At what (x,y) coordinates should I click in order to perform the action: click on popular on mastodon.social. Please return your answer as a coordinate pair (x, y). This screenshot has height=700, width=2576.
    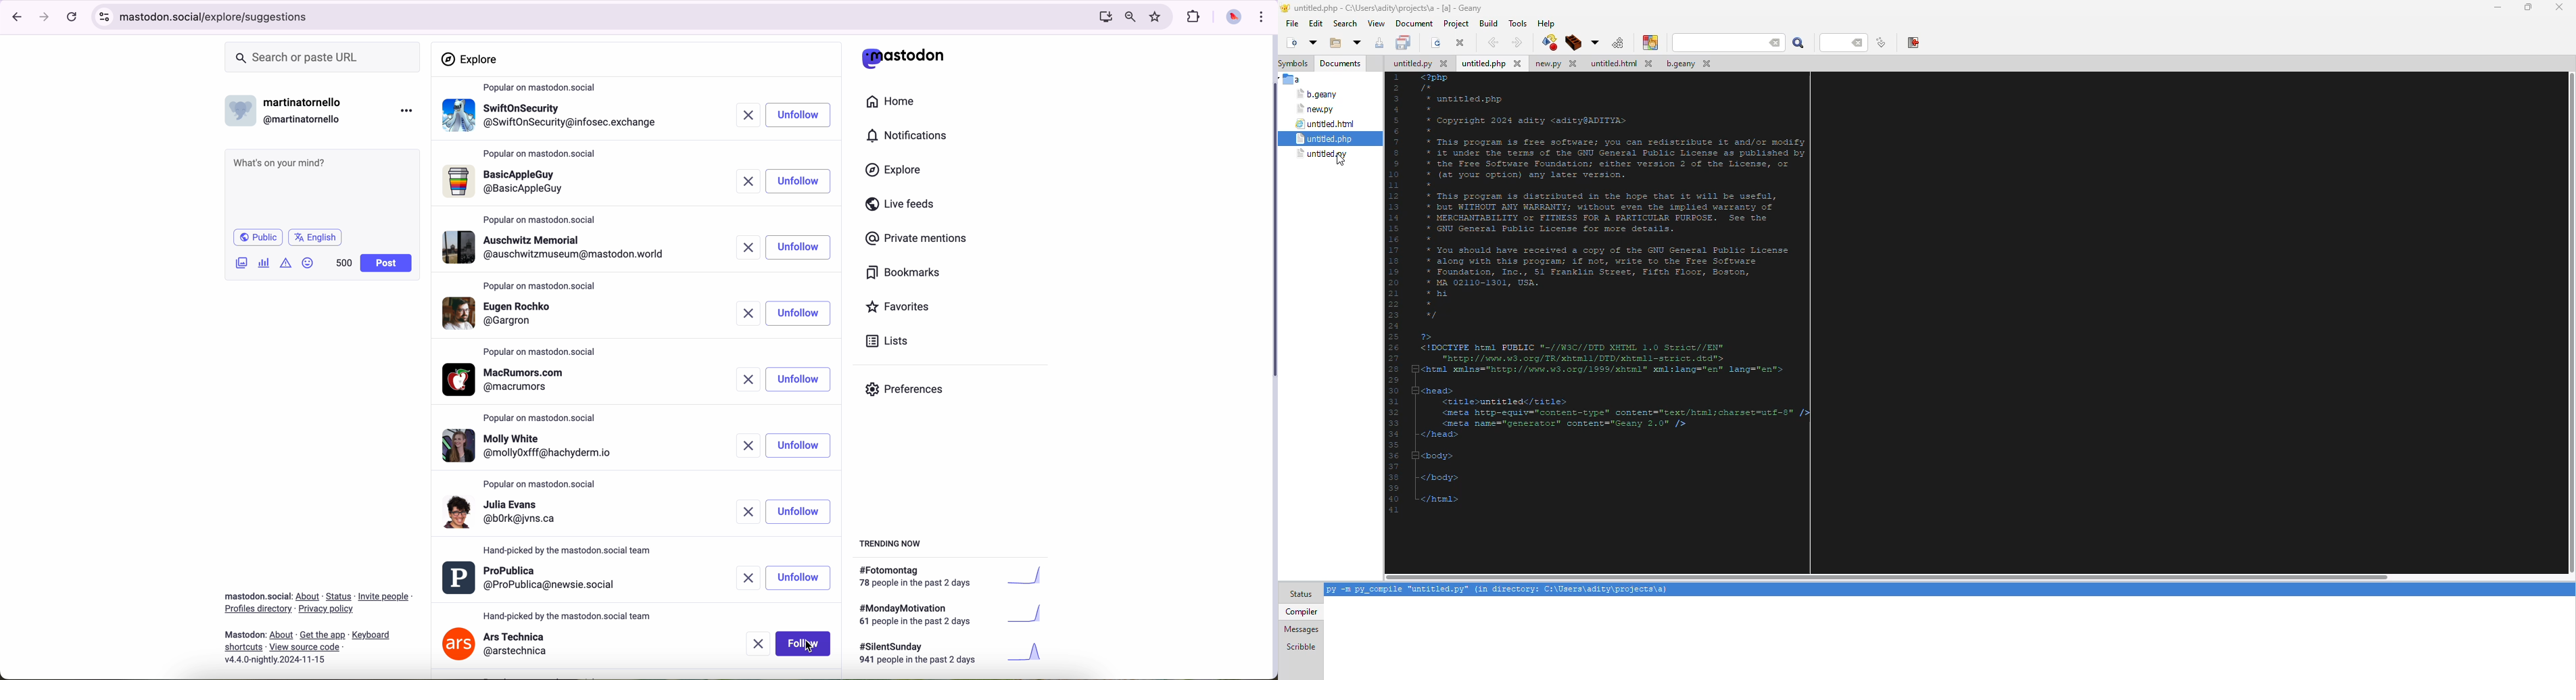
    Looking at the image, I should click on (569, 550).